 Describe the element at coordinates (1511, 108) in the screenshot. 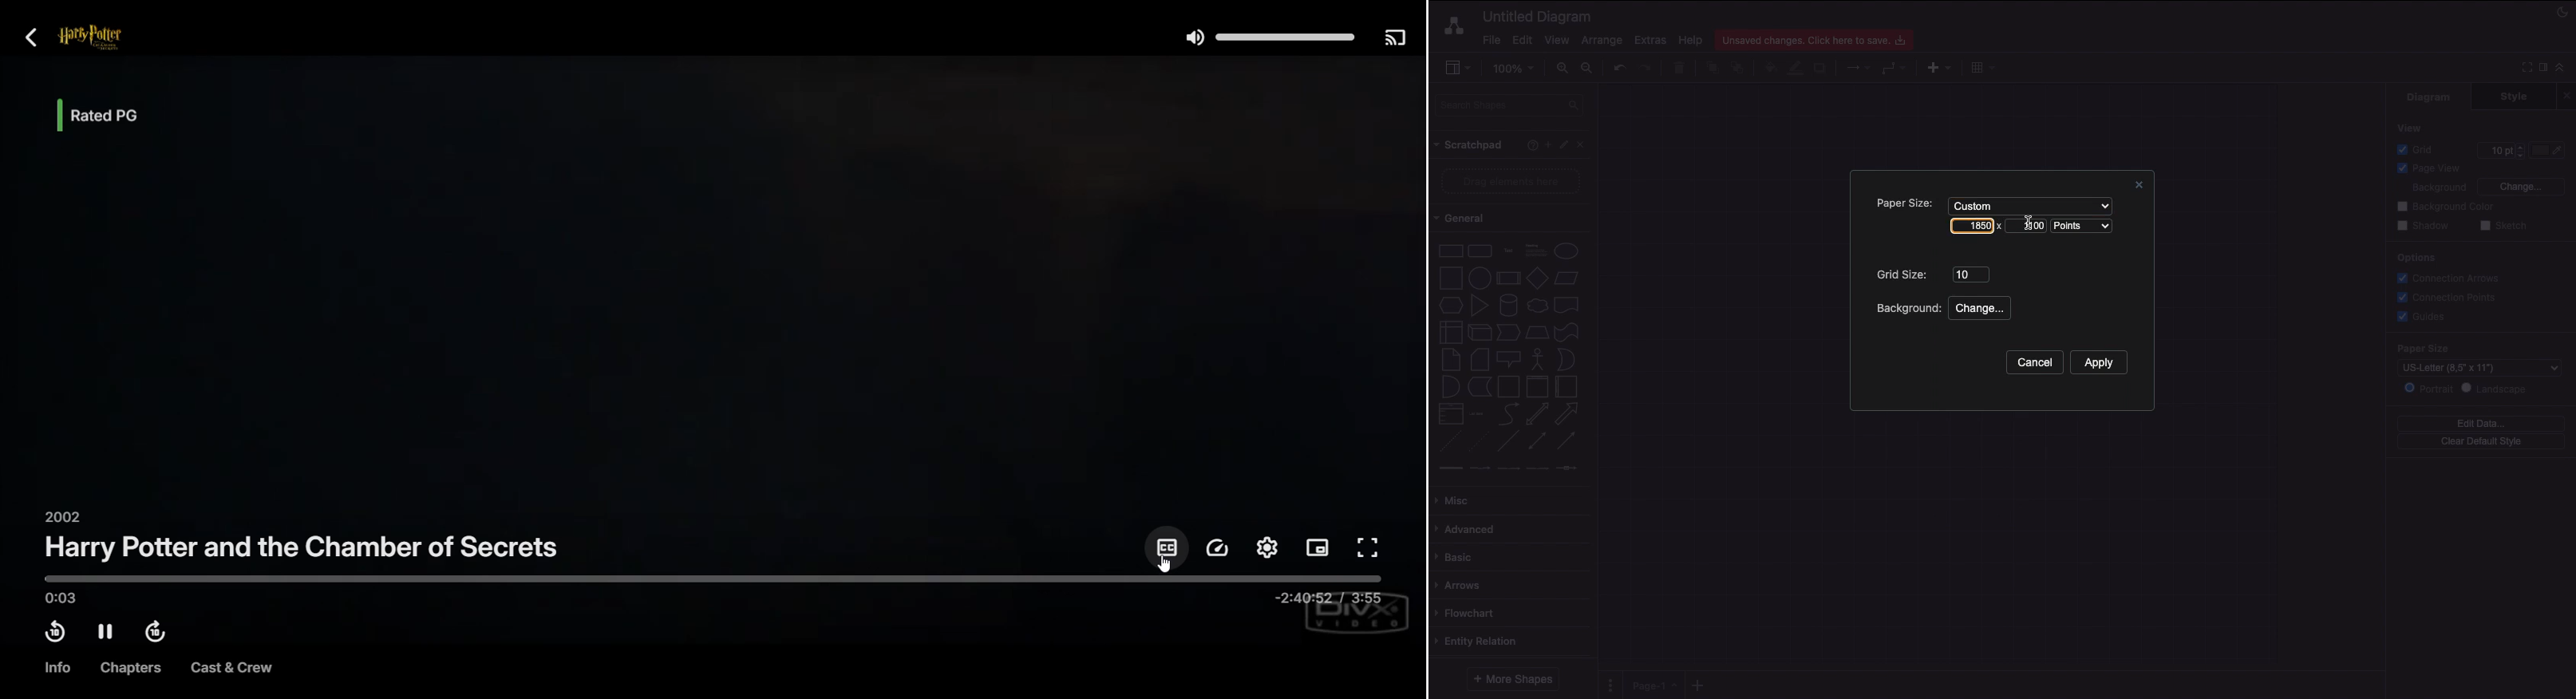

I see `Search shapes` at that location.